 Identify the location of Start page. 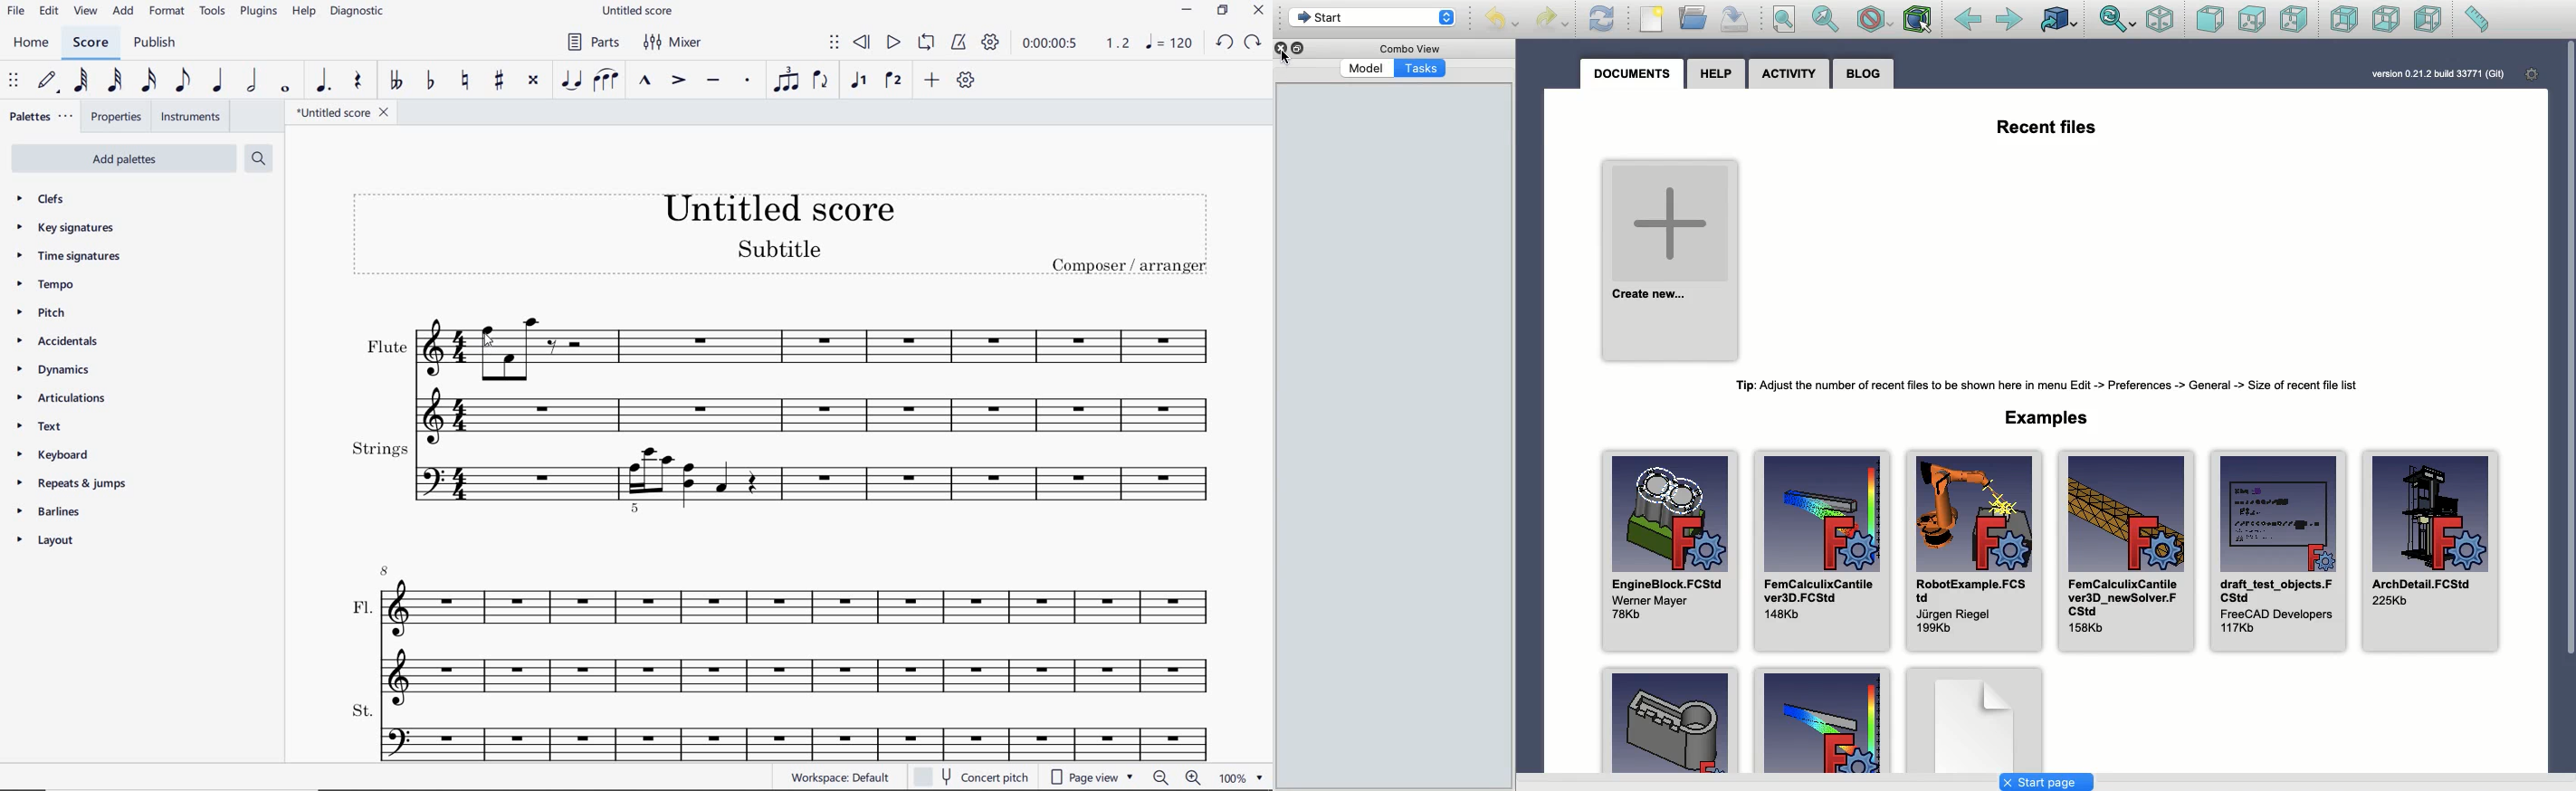
(2046, 782).